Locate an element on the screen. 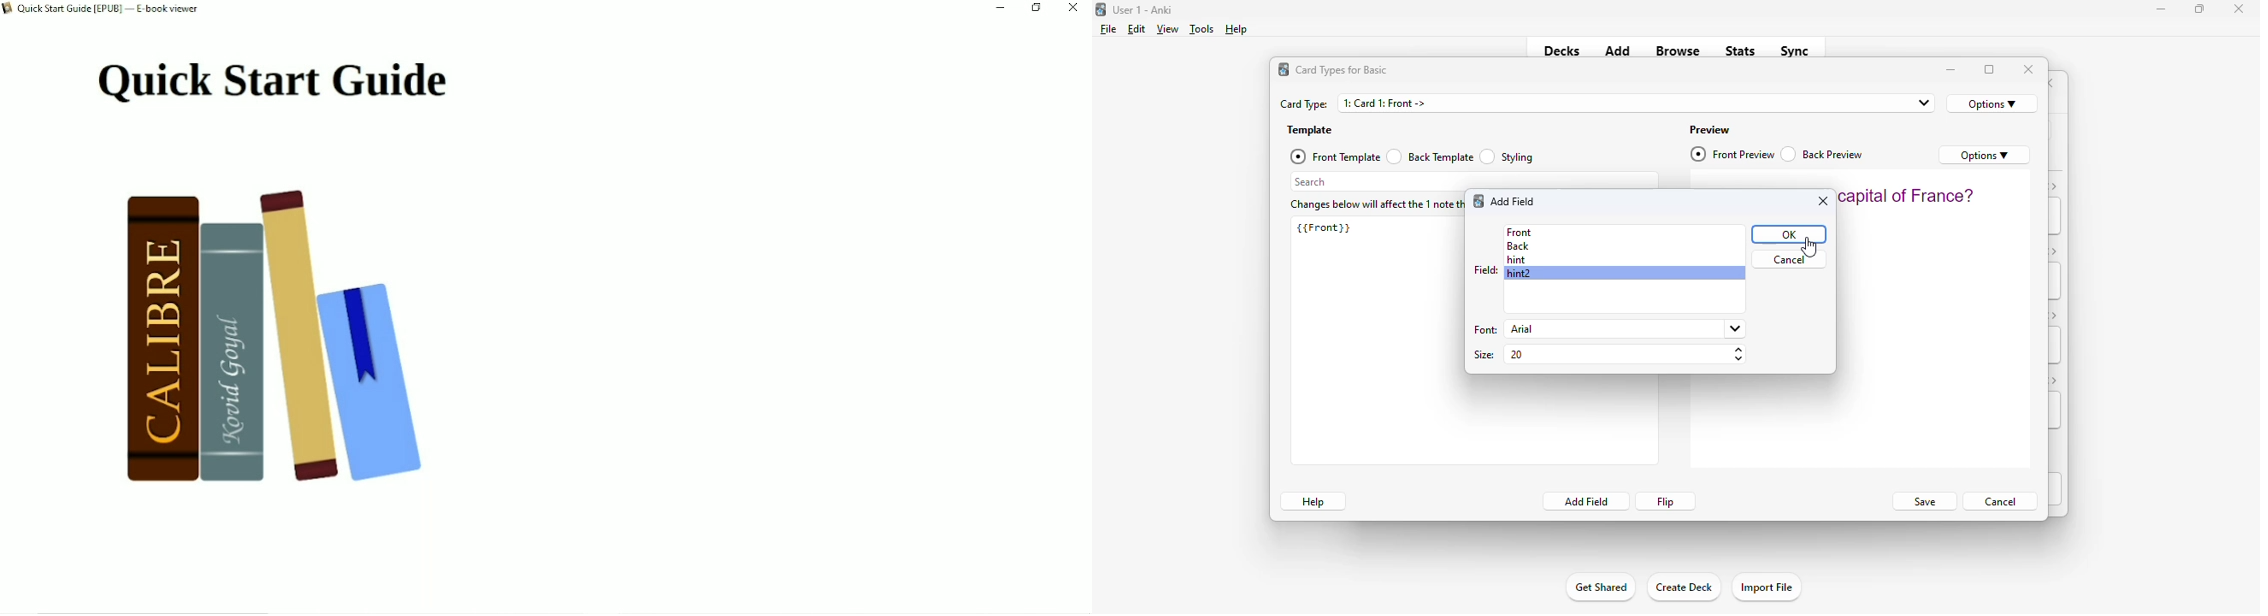 The width and height of the screenshot is (2268, 616). hint2 selected is located at coordinates (1624, 274).